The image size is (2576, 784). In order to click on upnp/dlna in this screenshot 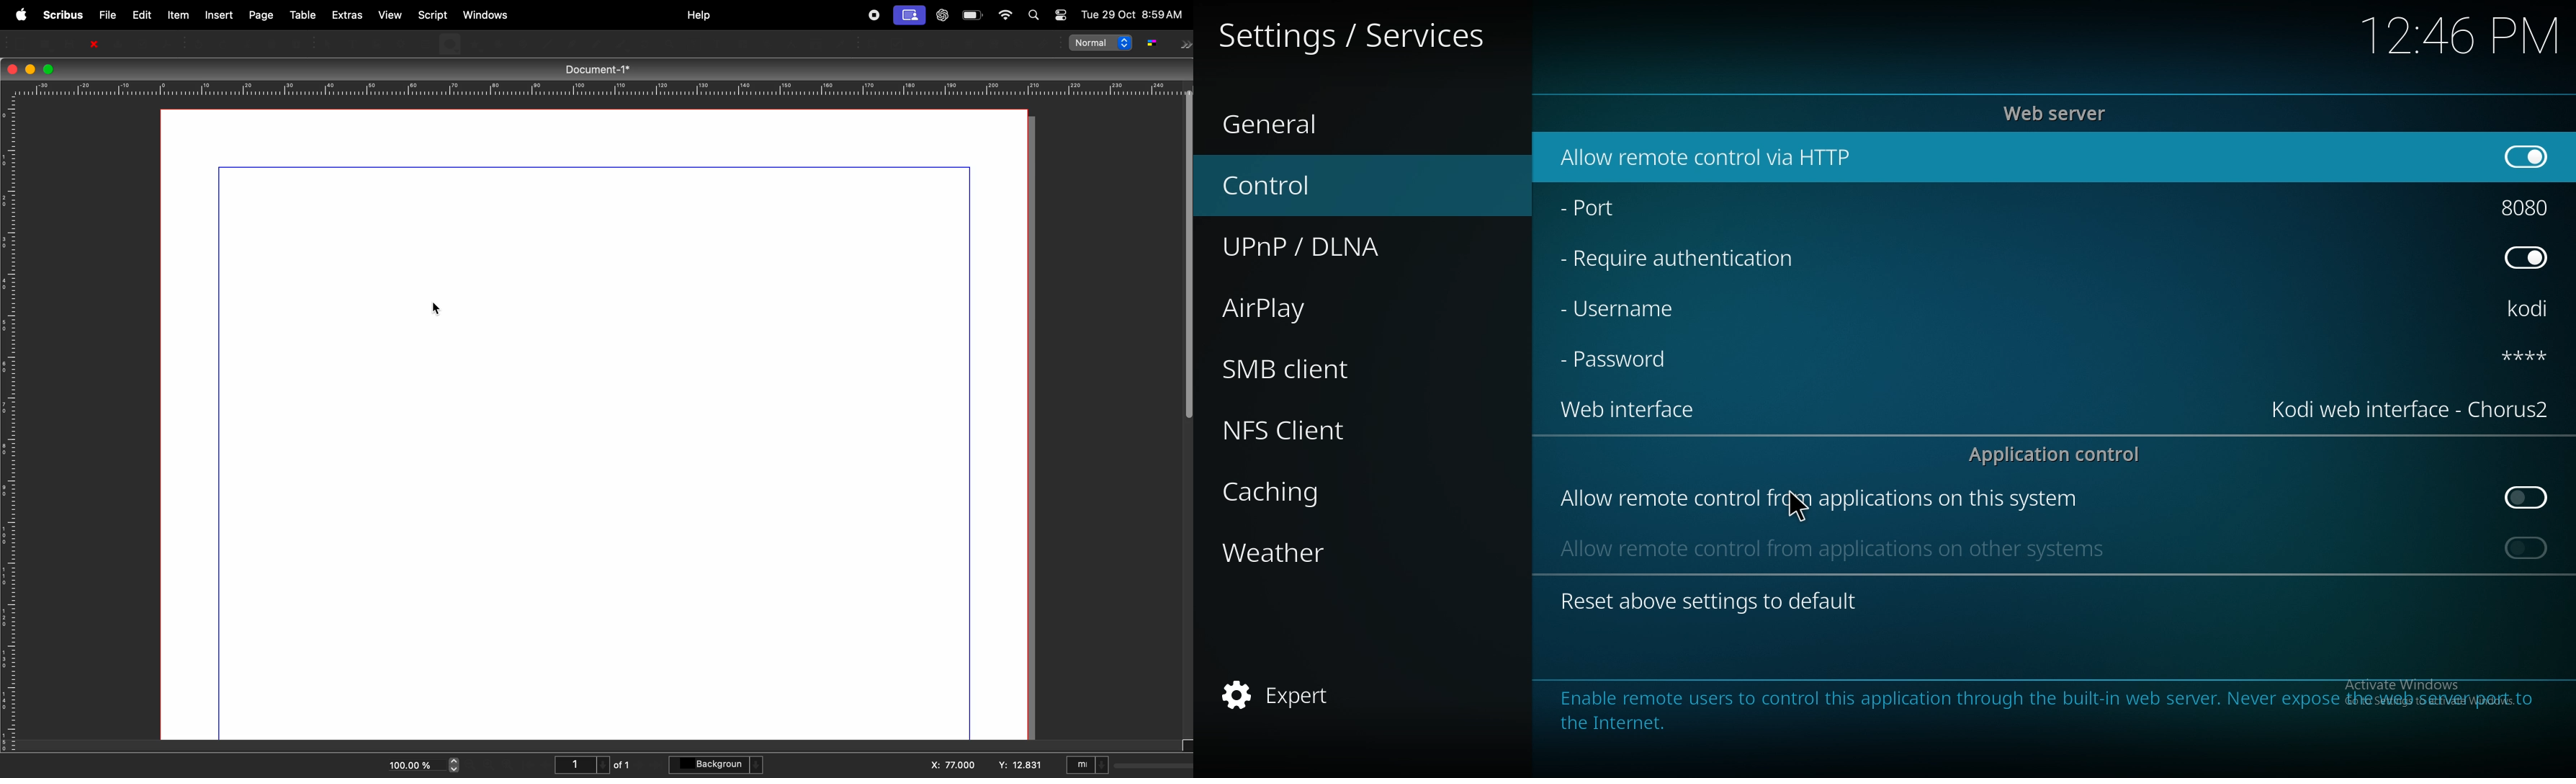, I will do `click(1342, 241)`.